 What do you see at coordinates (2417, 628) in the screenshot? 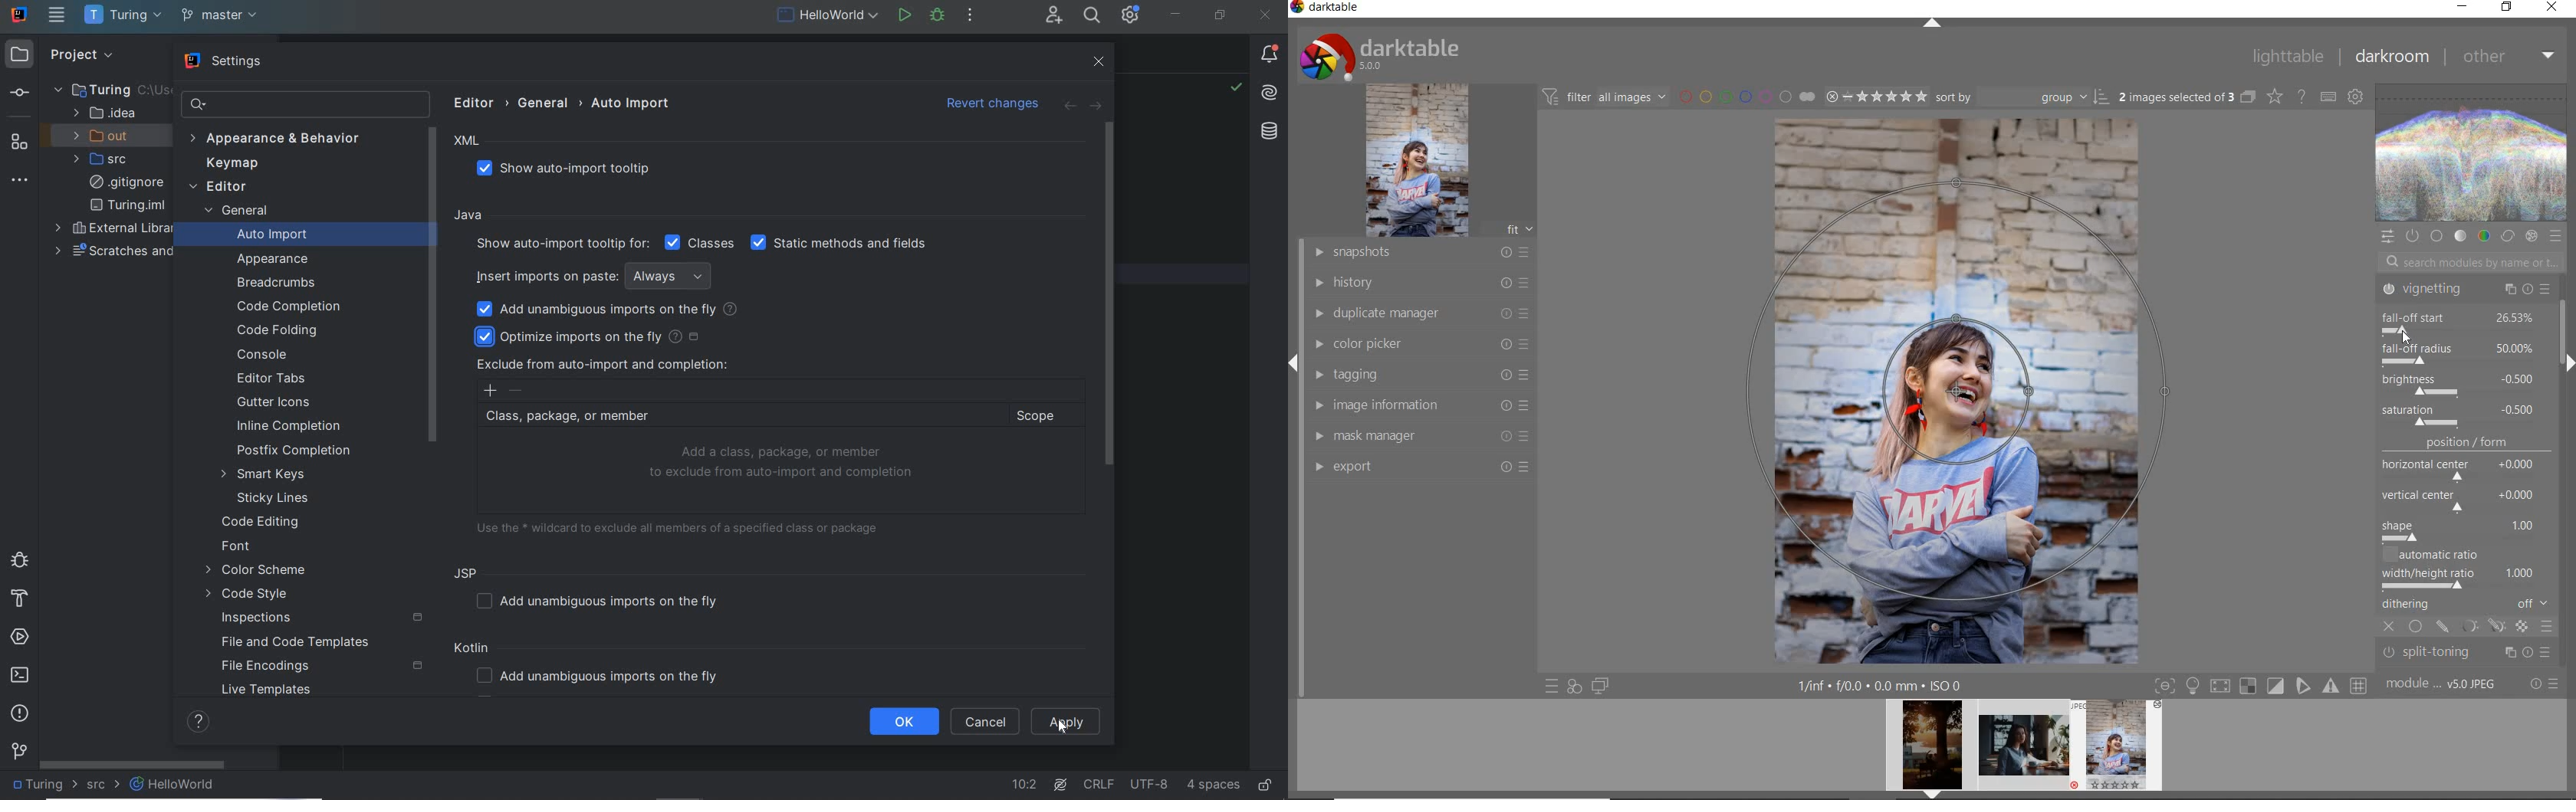
I see `uniformly` at bounding box center [2417, 628].